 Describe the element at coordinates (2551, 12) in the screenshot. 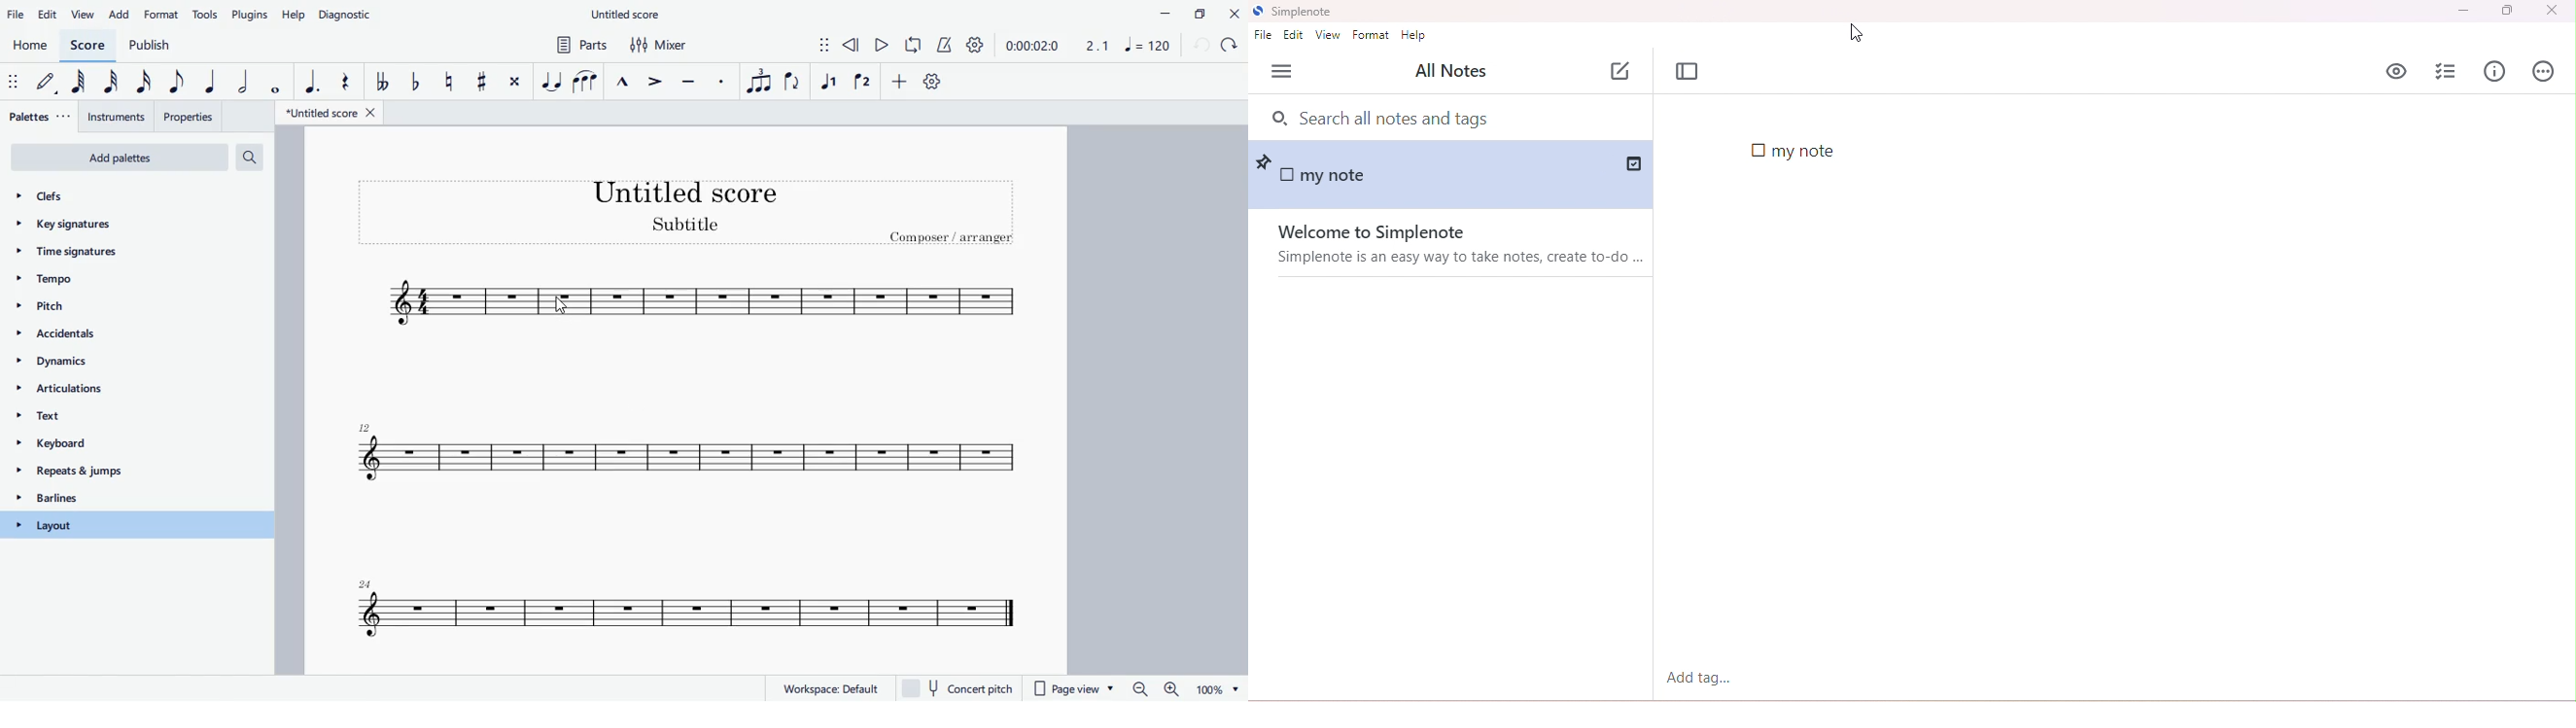

I see `close` at that location.